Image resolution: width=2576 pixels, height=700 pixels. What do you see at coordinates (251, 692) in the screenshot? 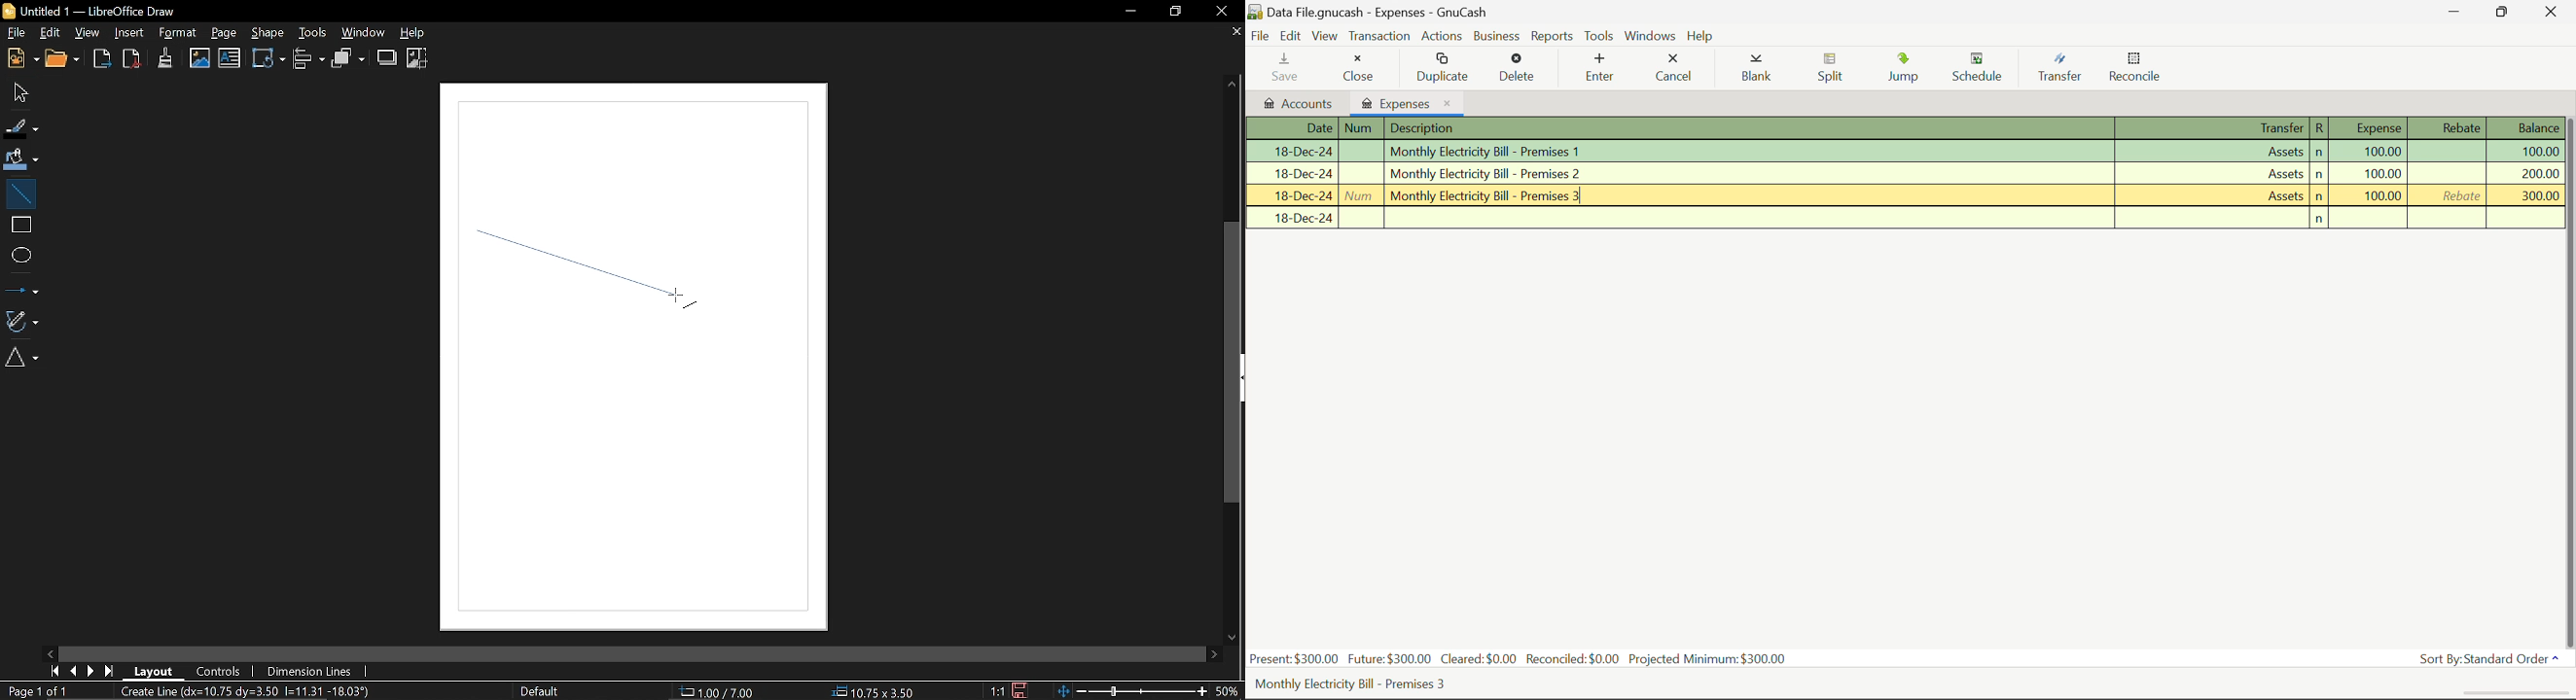
I see `Current diagram` at bounding box center [251, 692].